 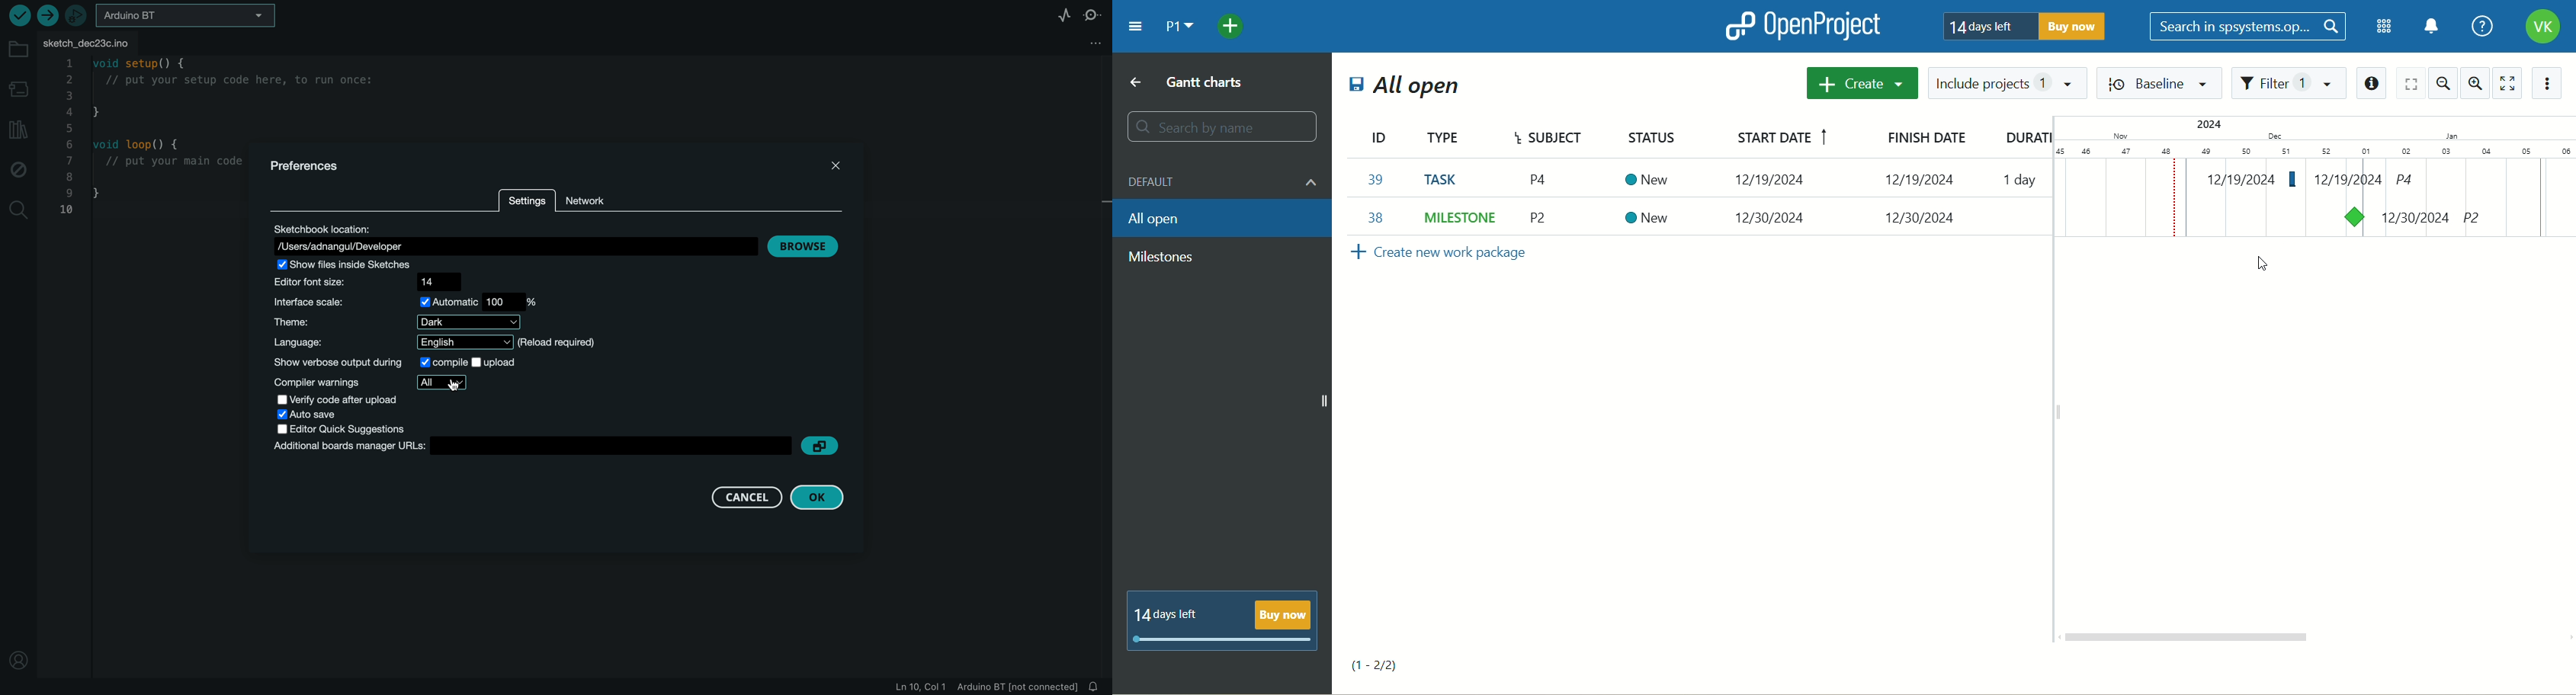 I want to click on start date, so click(x=1781, y=138).